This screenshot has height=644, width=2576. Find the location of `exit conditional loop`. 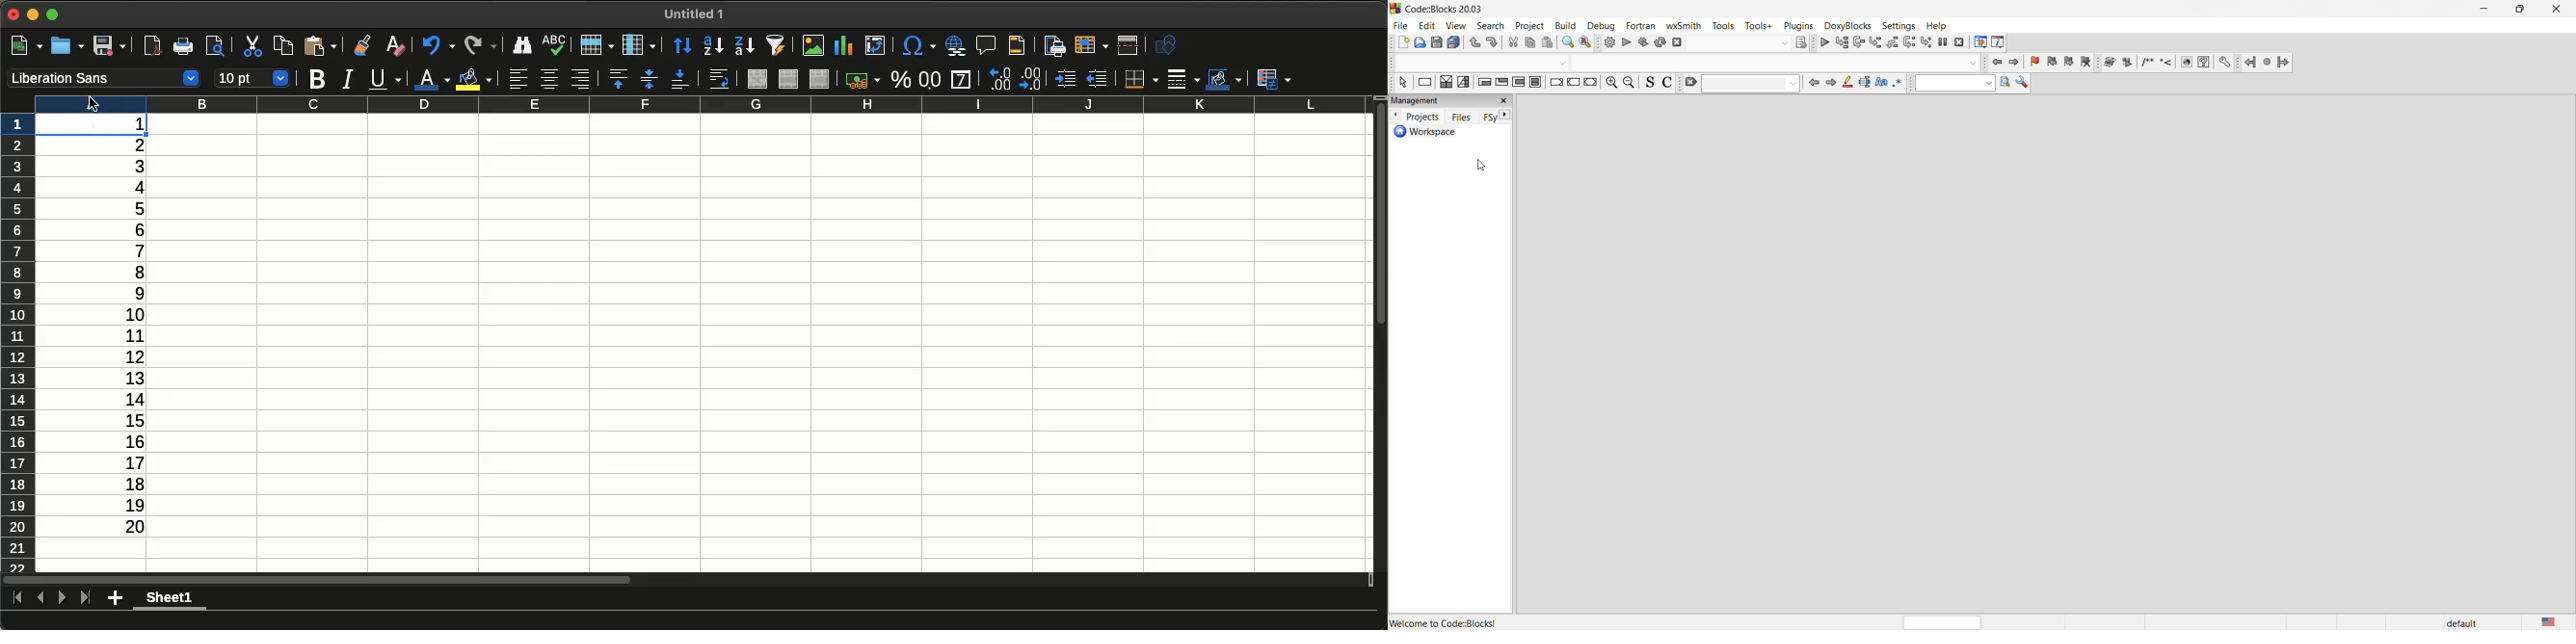

exit conditional loop is located at coordinates (1502, 82).